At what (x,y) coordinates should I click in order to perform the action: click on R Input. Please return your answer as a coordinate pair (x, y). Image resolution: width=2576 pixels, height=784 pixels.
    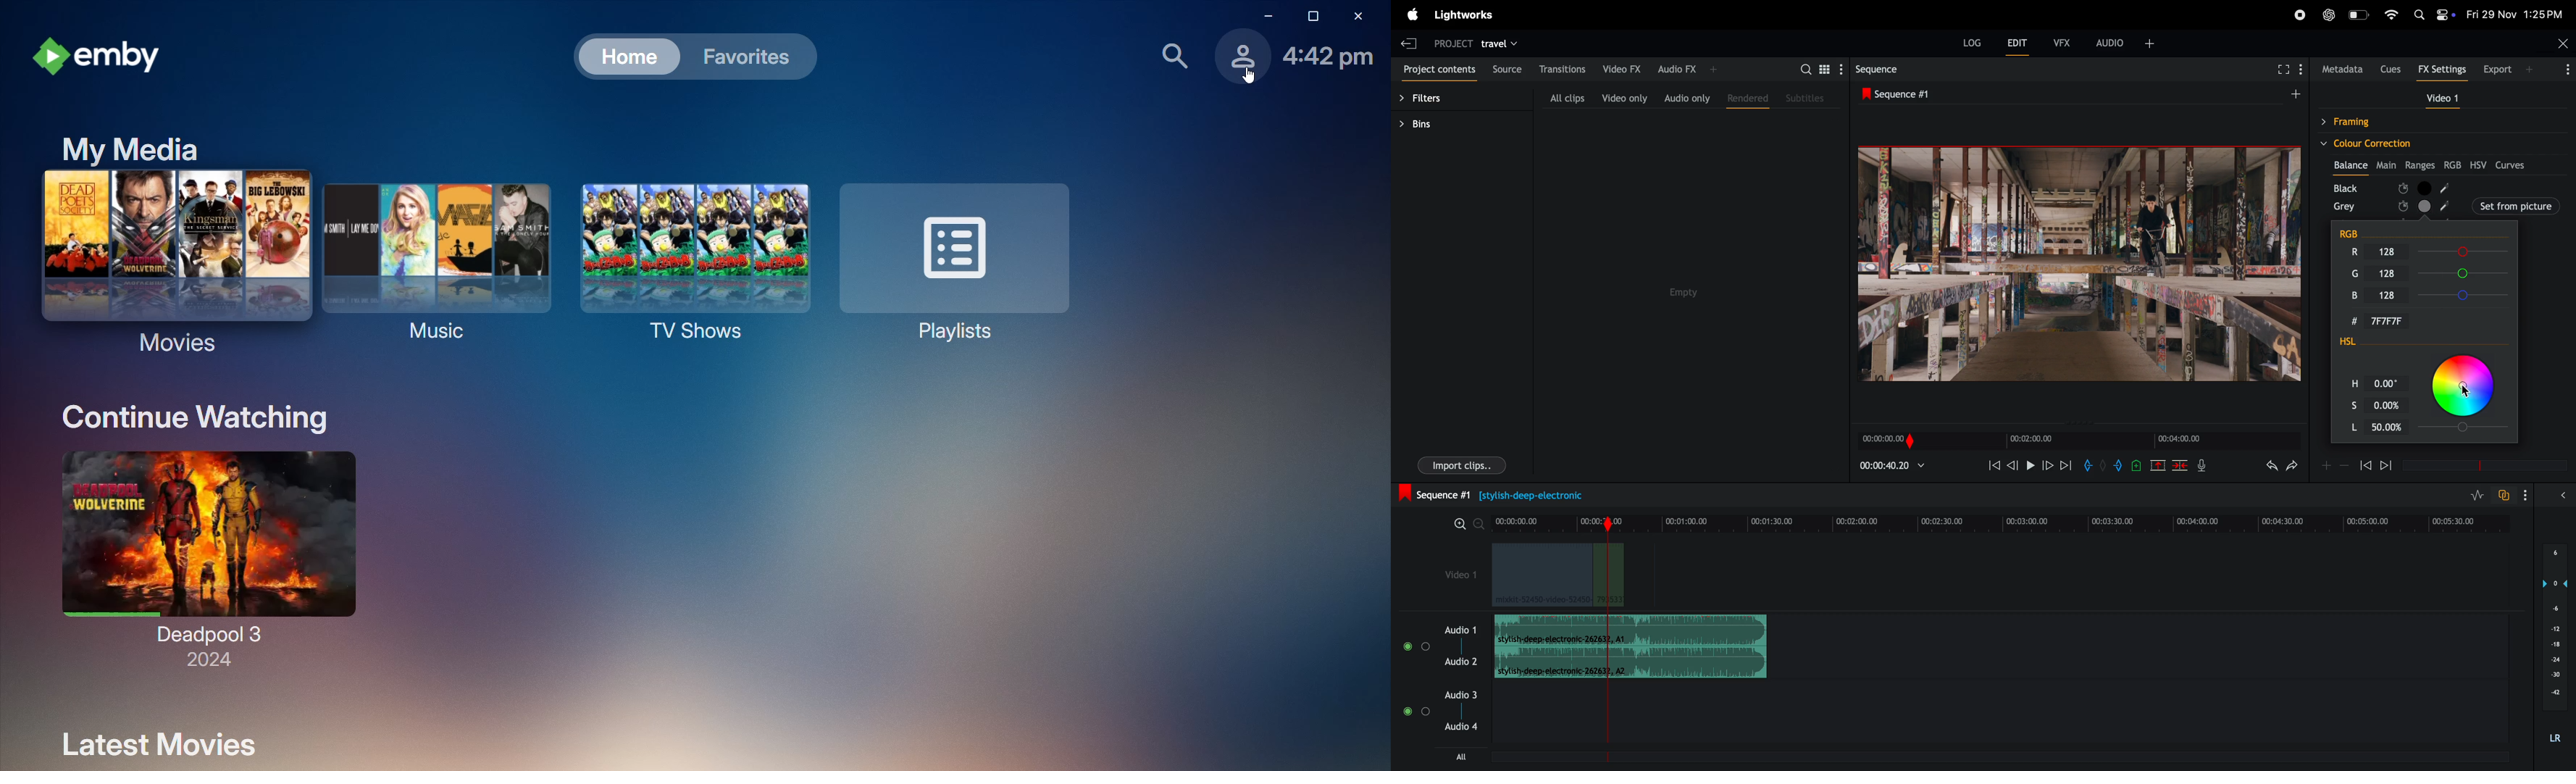
    Looking at the image, I should click on (2394, 251).